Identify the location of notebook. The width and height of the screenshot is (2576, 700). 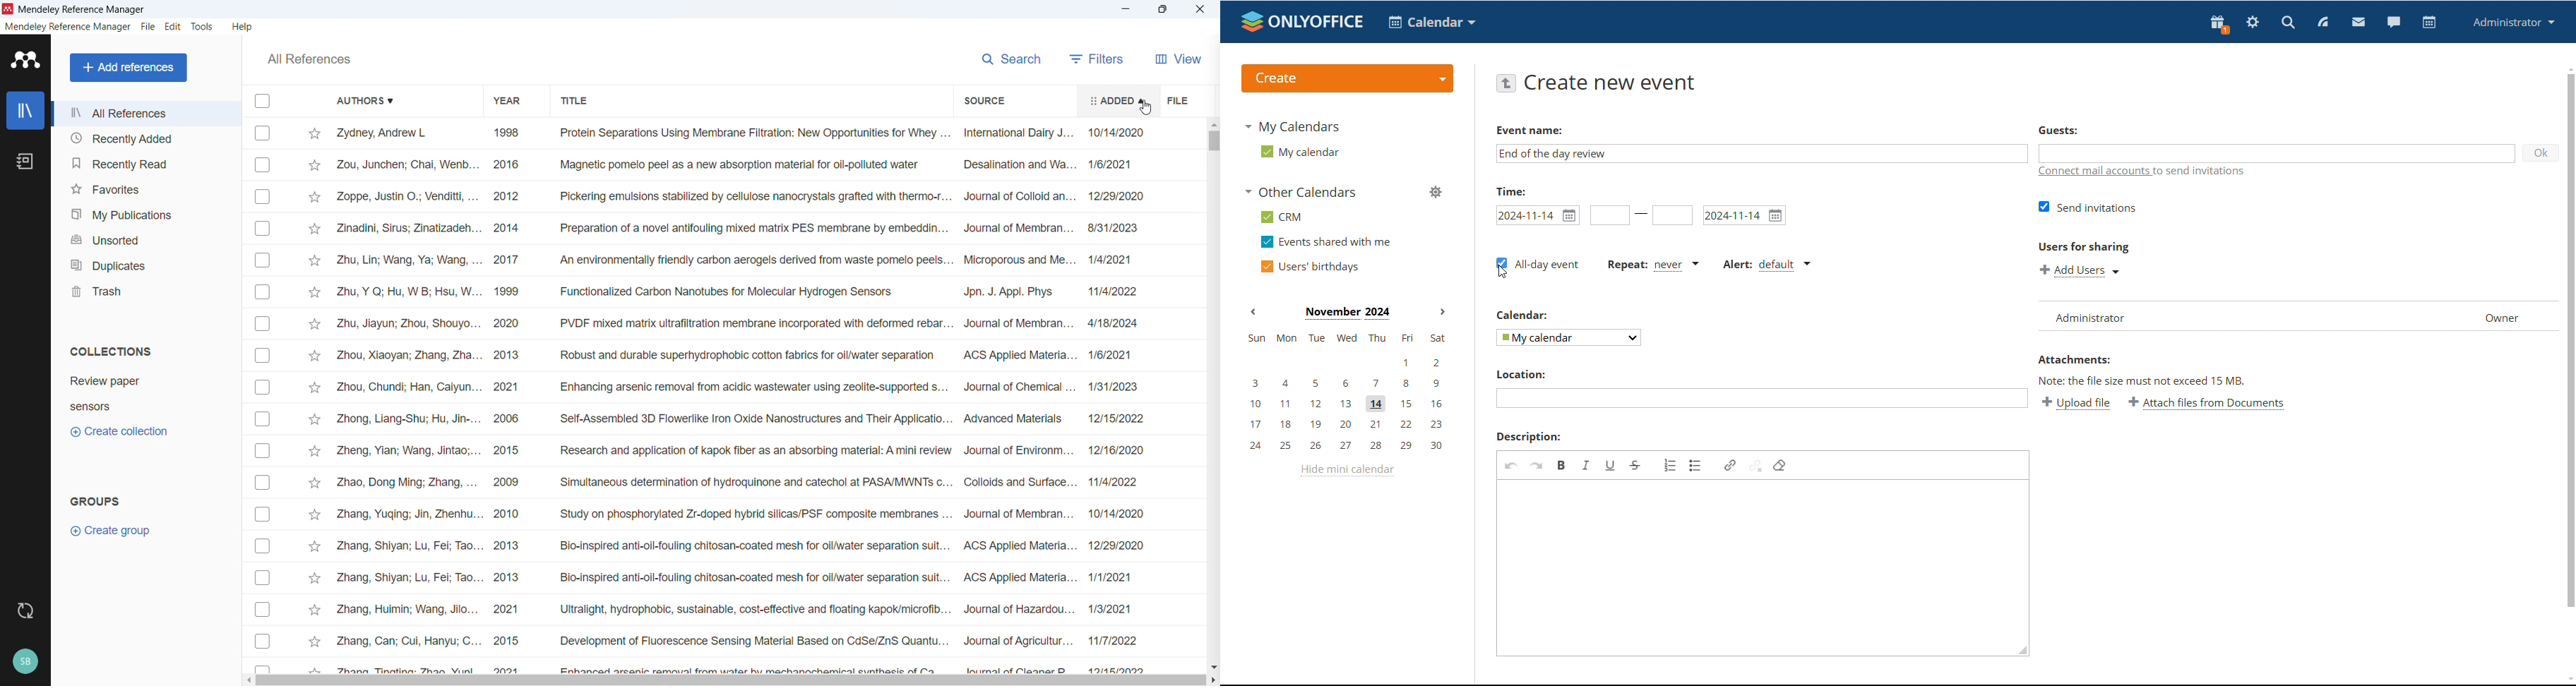
(27, 161).